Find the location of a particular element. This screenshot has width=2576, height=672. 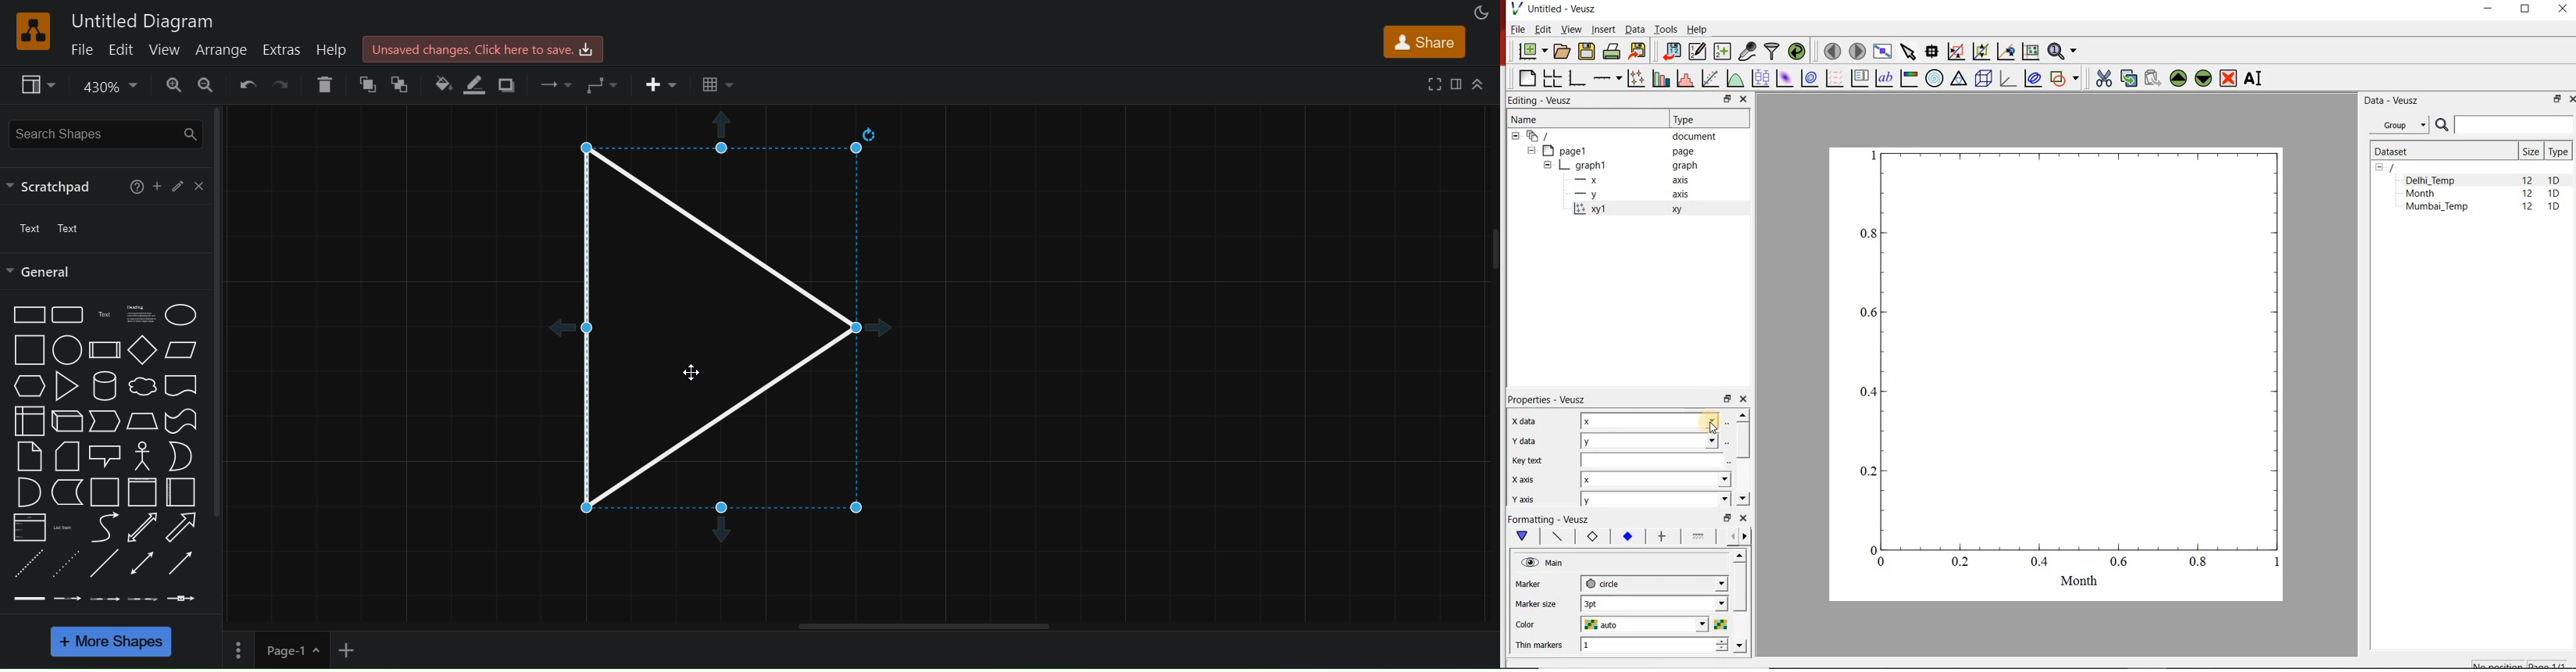

CLOSE is located at coordinates (2571, 99).